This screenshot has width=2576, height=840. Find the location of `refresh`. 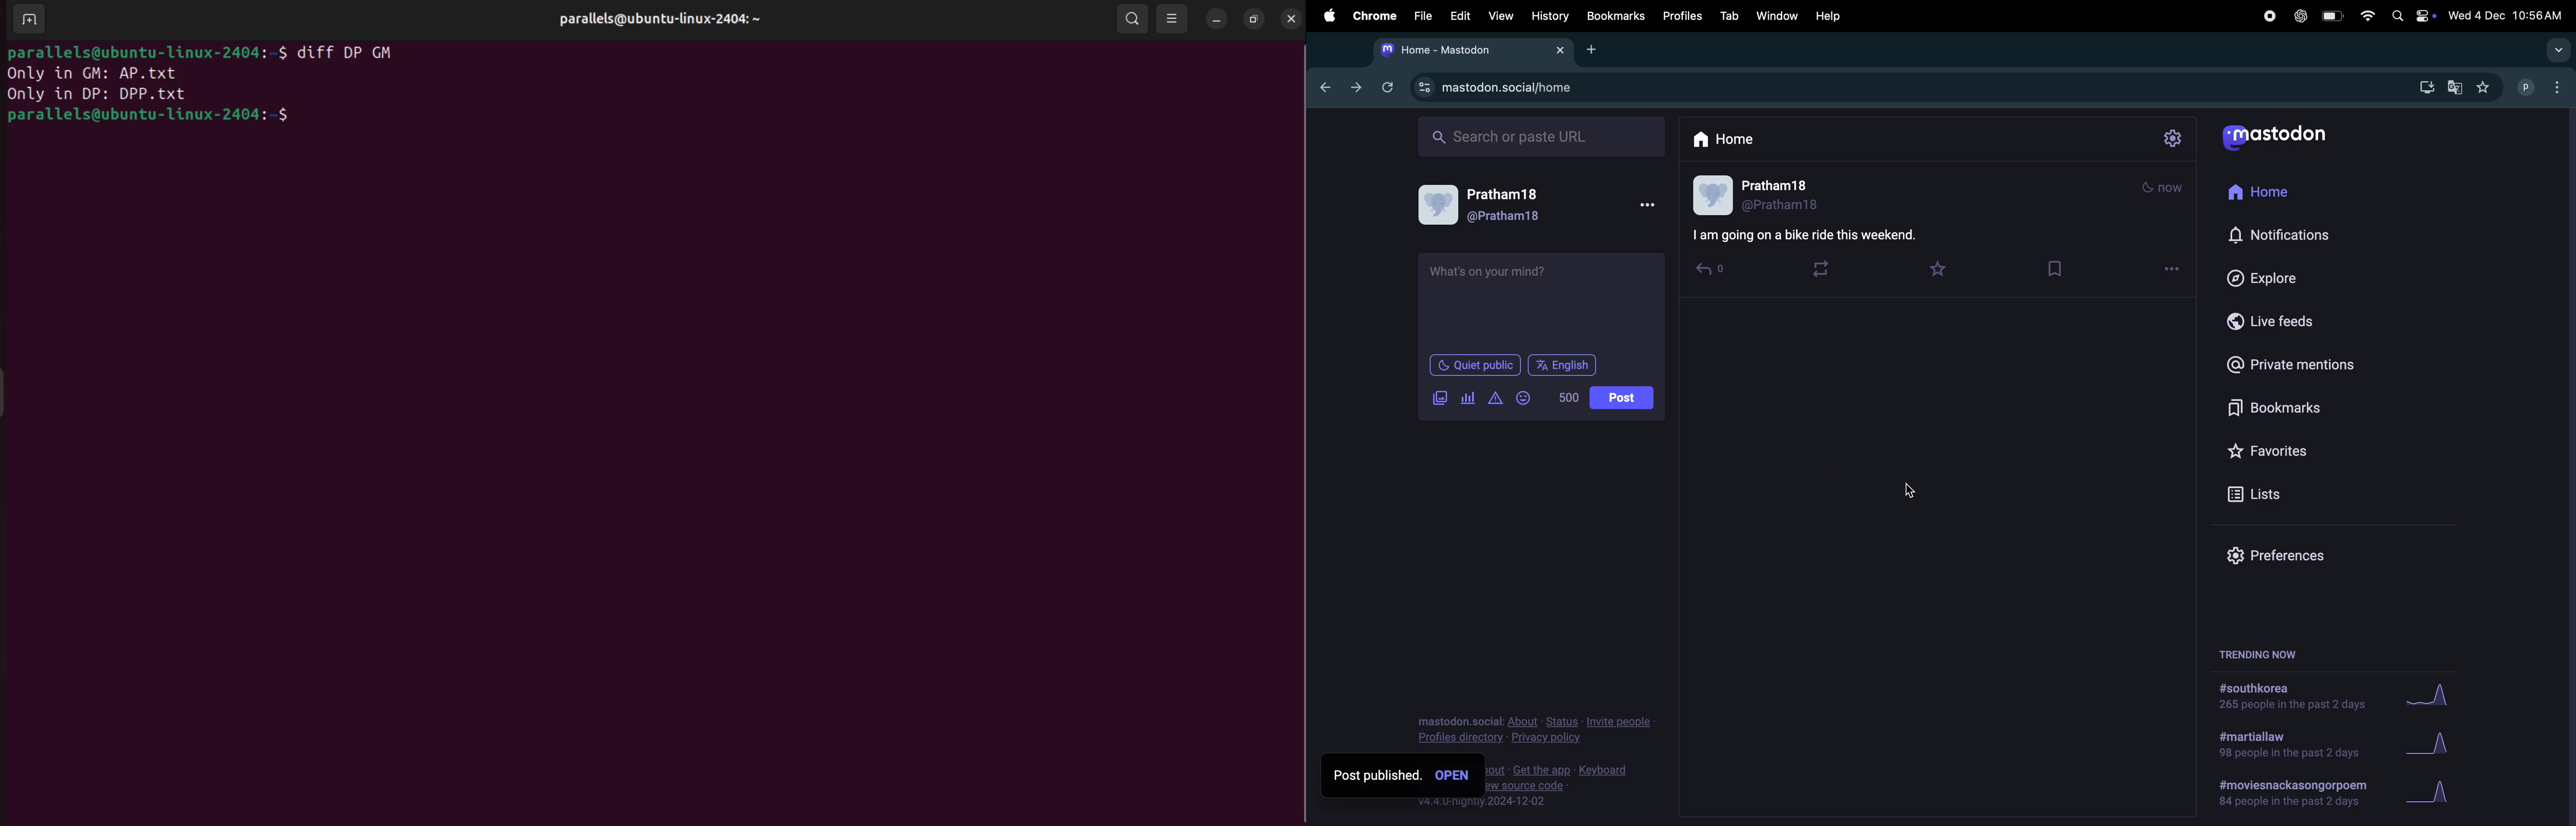

refresh is located at coordinates (1390, 86).